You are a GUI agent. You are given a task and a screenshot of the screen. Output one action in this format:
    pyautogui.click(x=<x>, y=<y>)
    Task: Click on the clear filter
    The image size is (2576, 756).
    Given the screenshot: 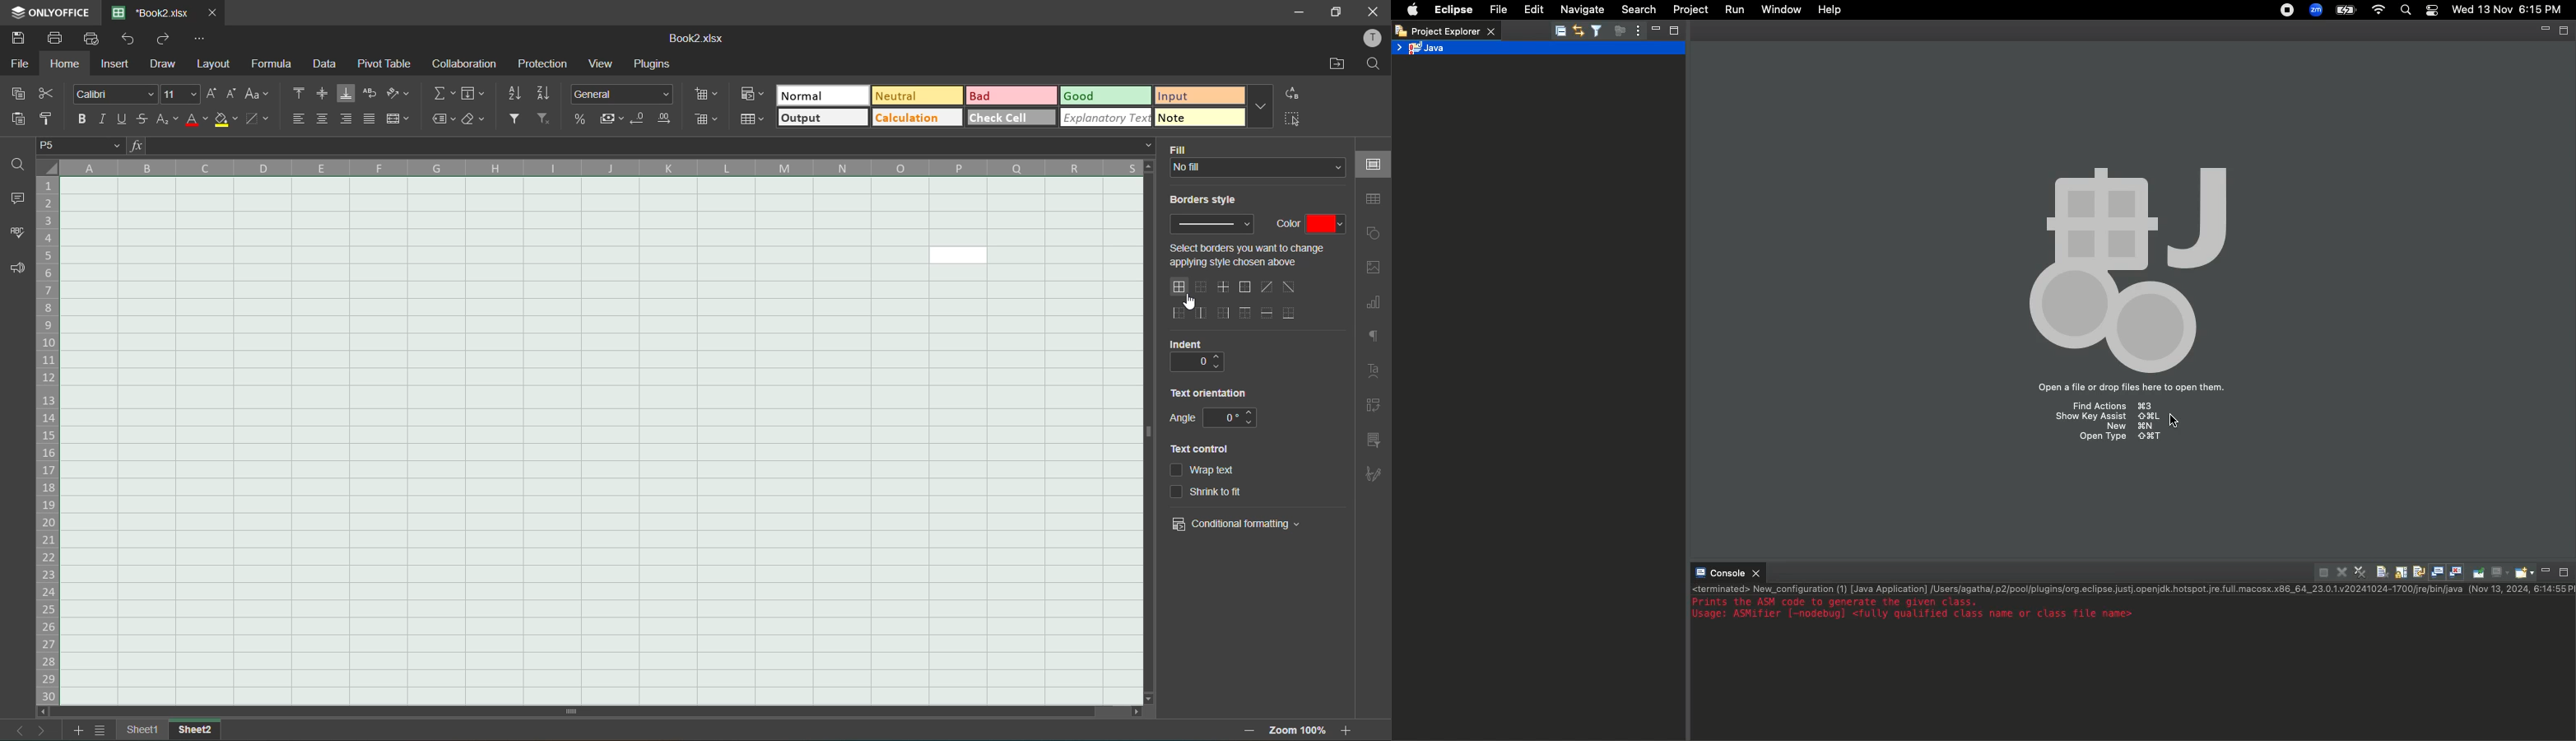 What is the action you would take?
    pyautogui.click(x=546, y=122)
    